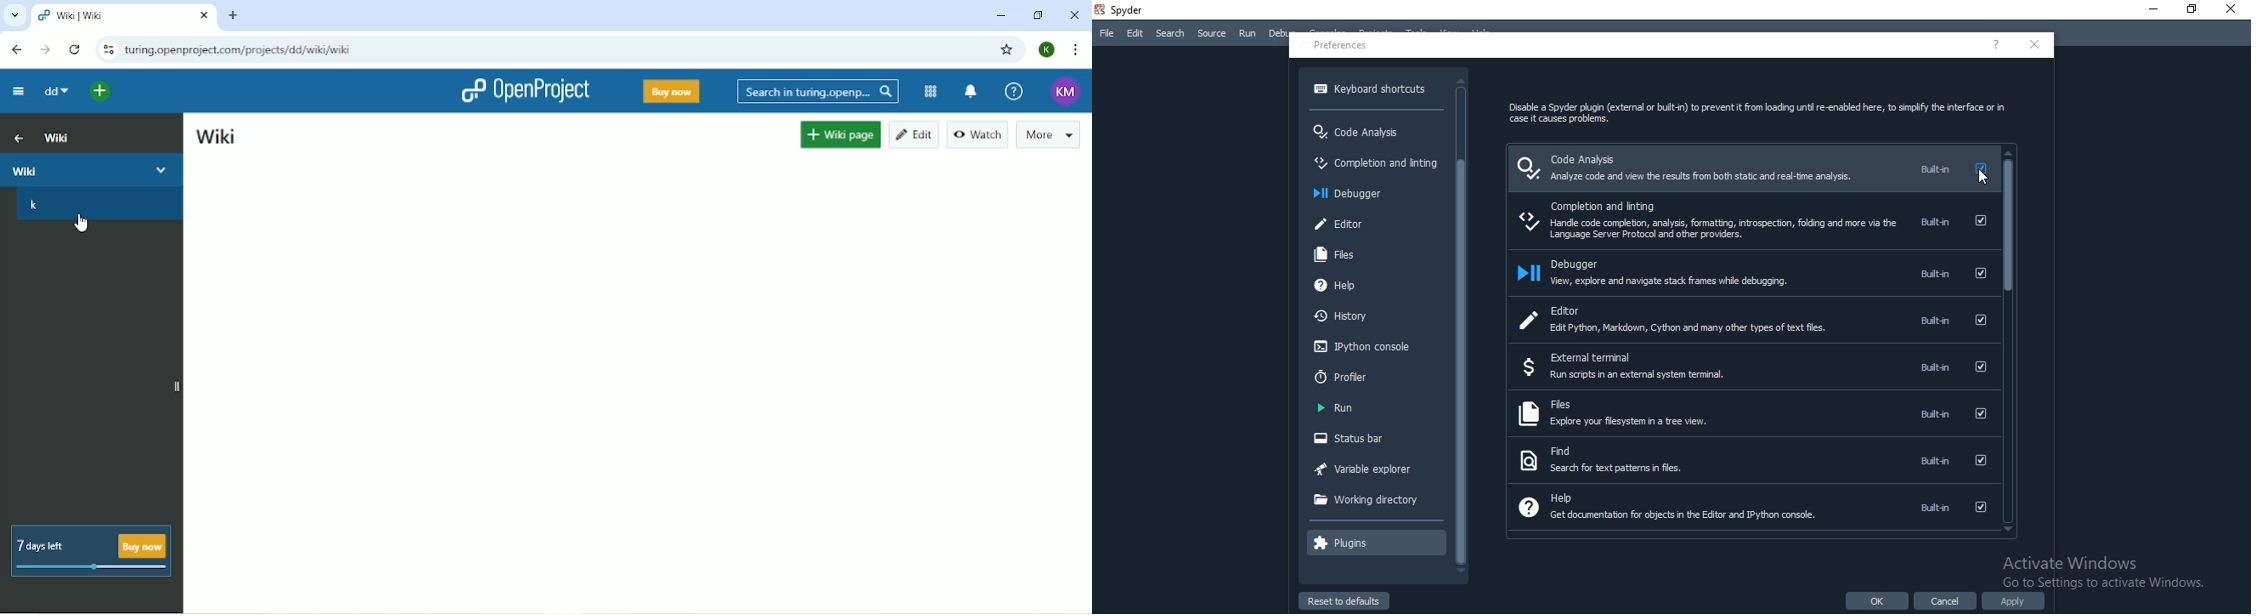 The image size is (2268, 616). Describe the element at coordinates (74, 50) in the screenshot. I see `Reload this page` at that location.